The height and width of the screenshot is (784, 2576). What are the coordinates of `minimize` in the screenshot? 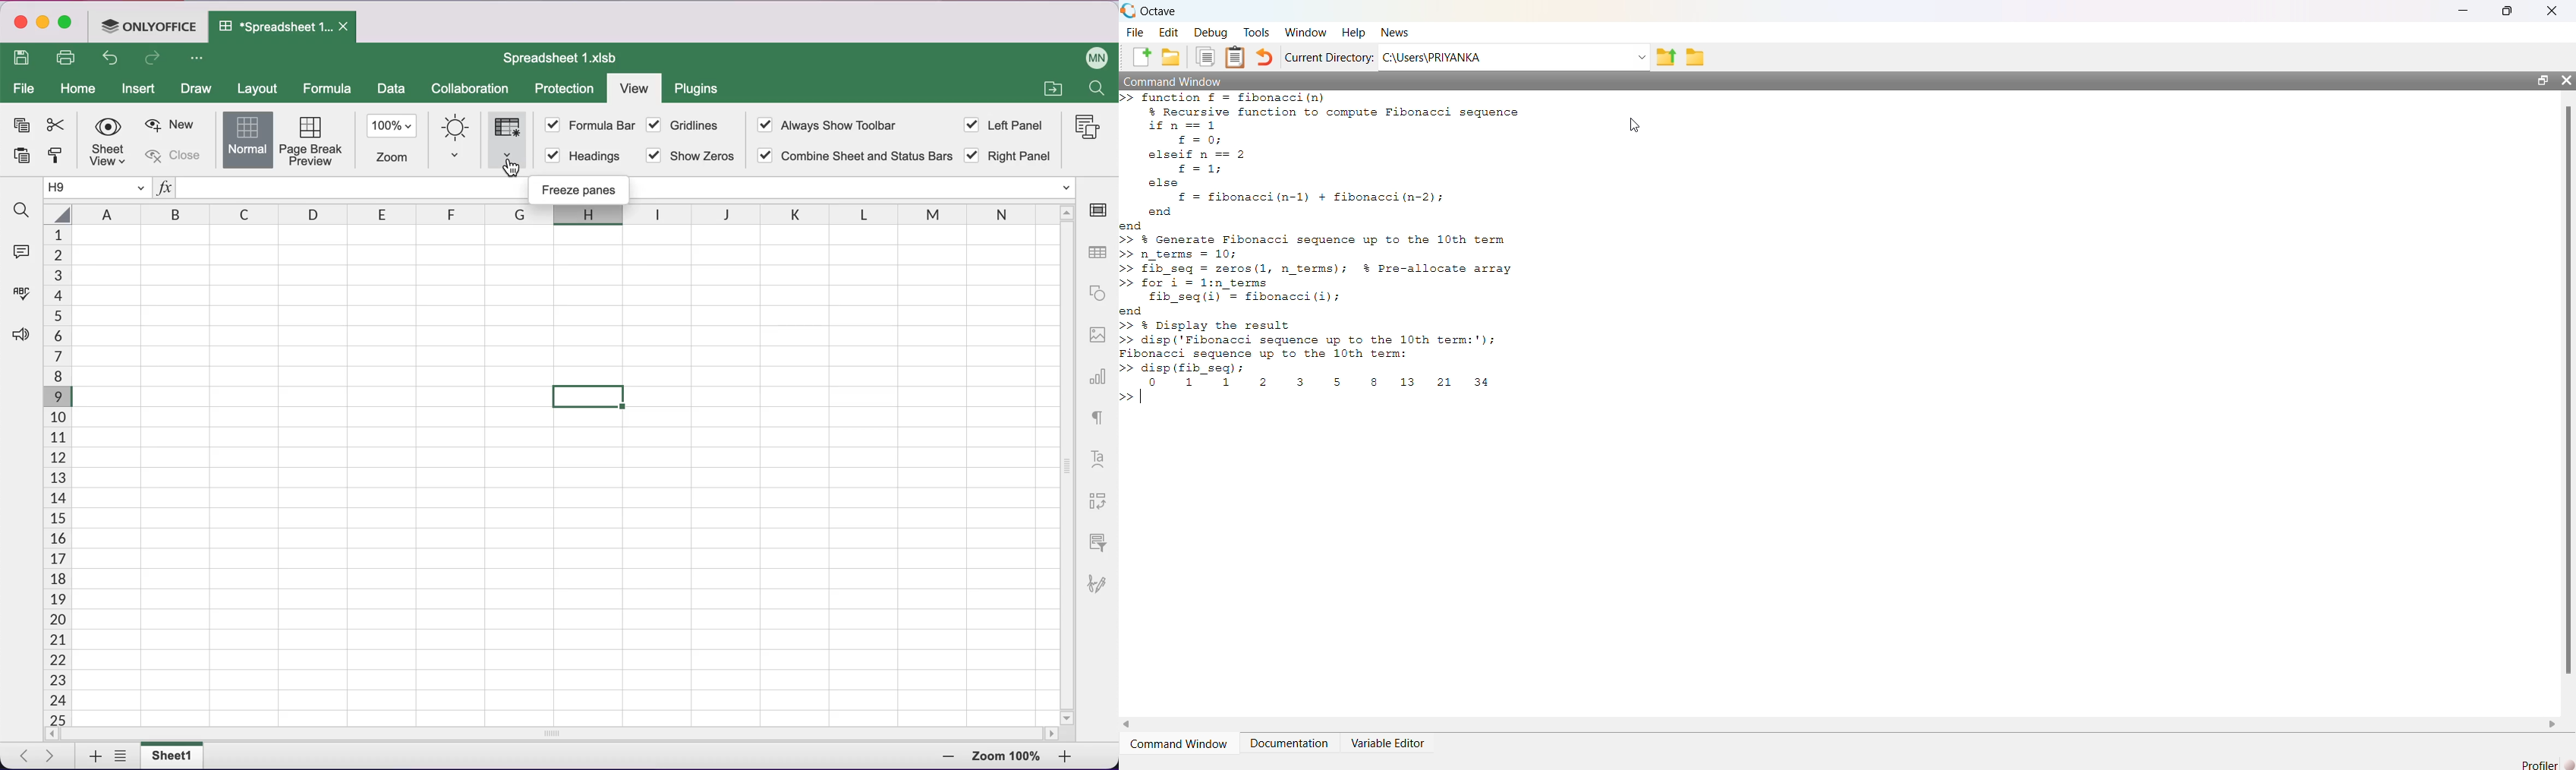 It's located at (43, 22).